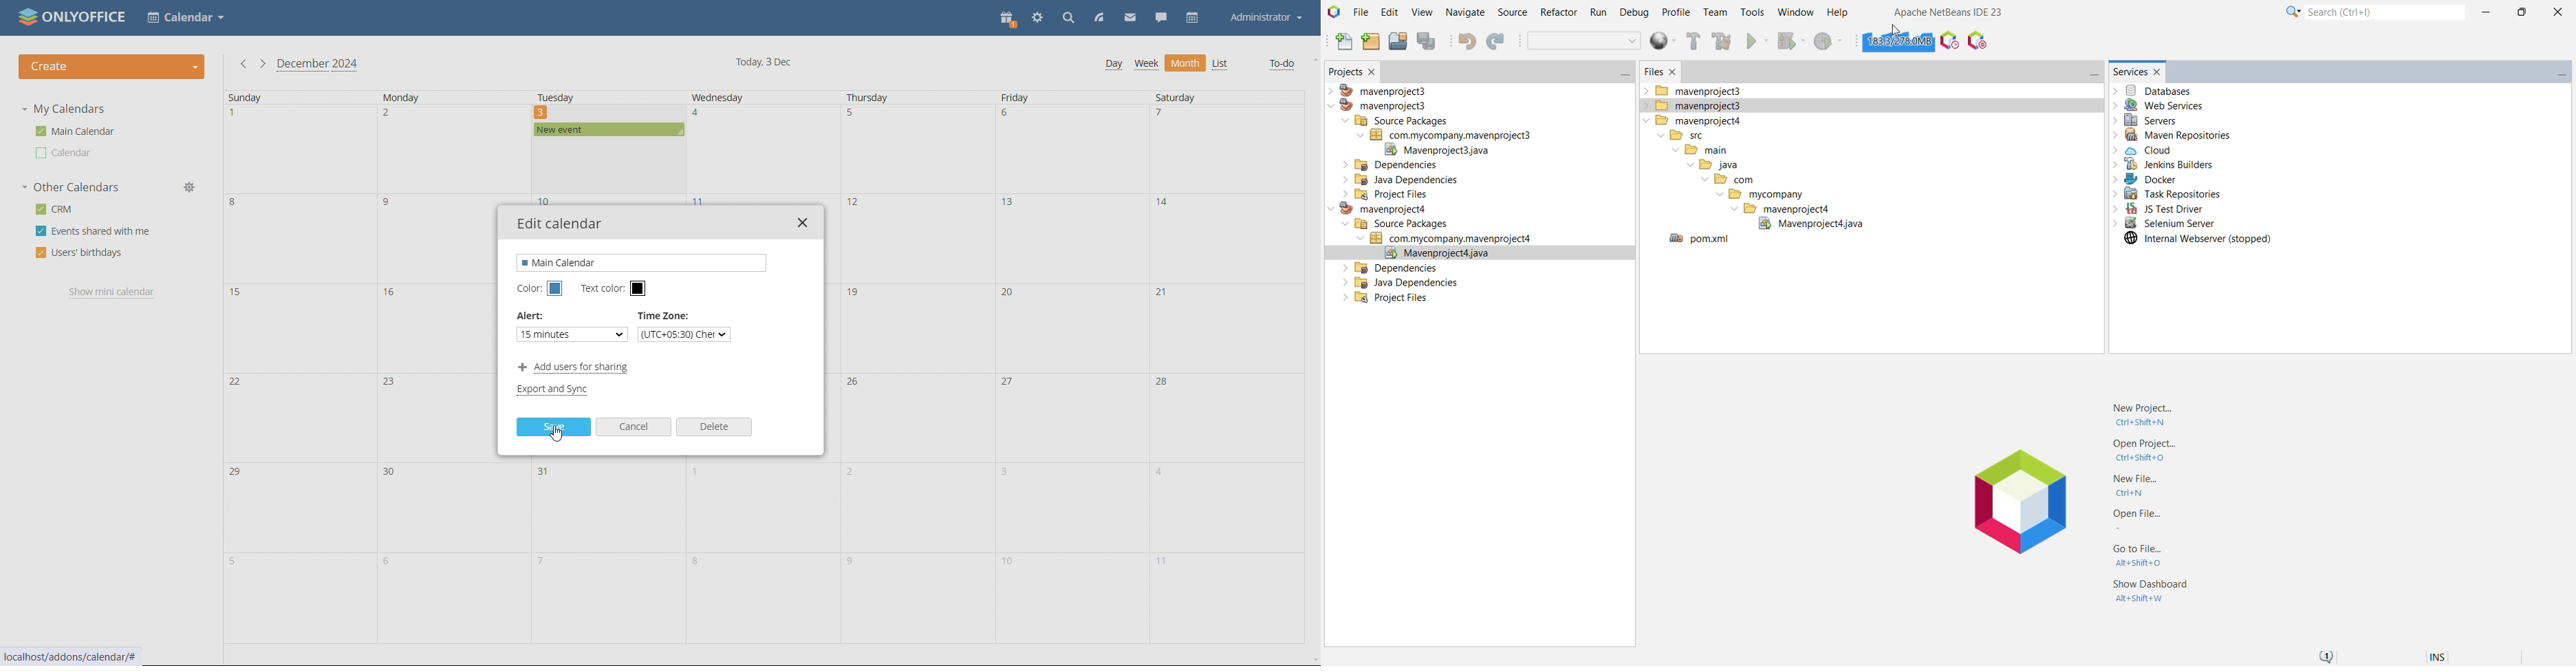  I want to click on date, so click(919, 149).